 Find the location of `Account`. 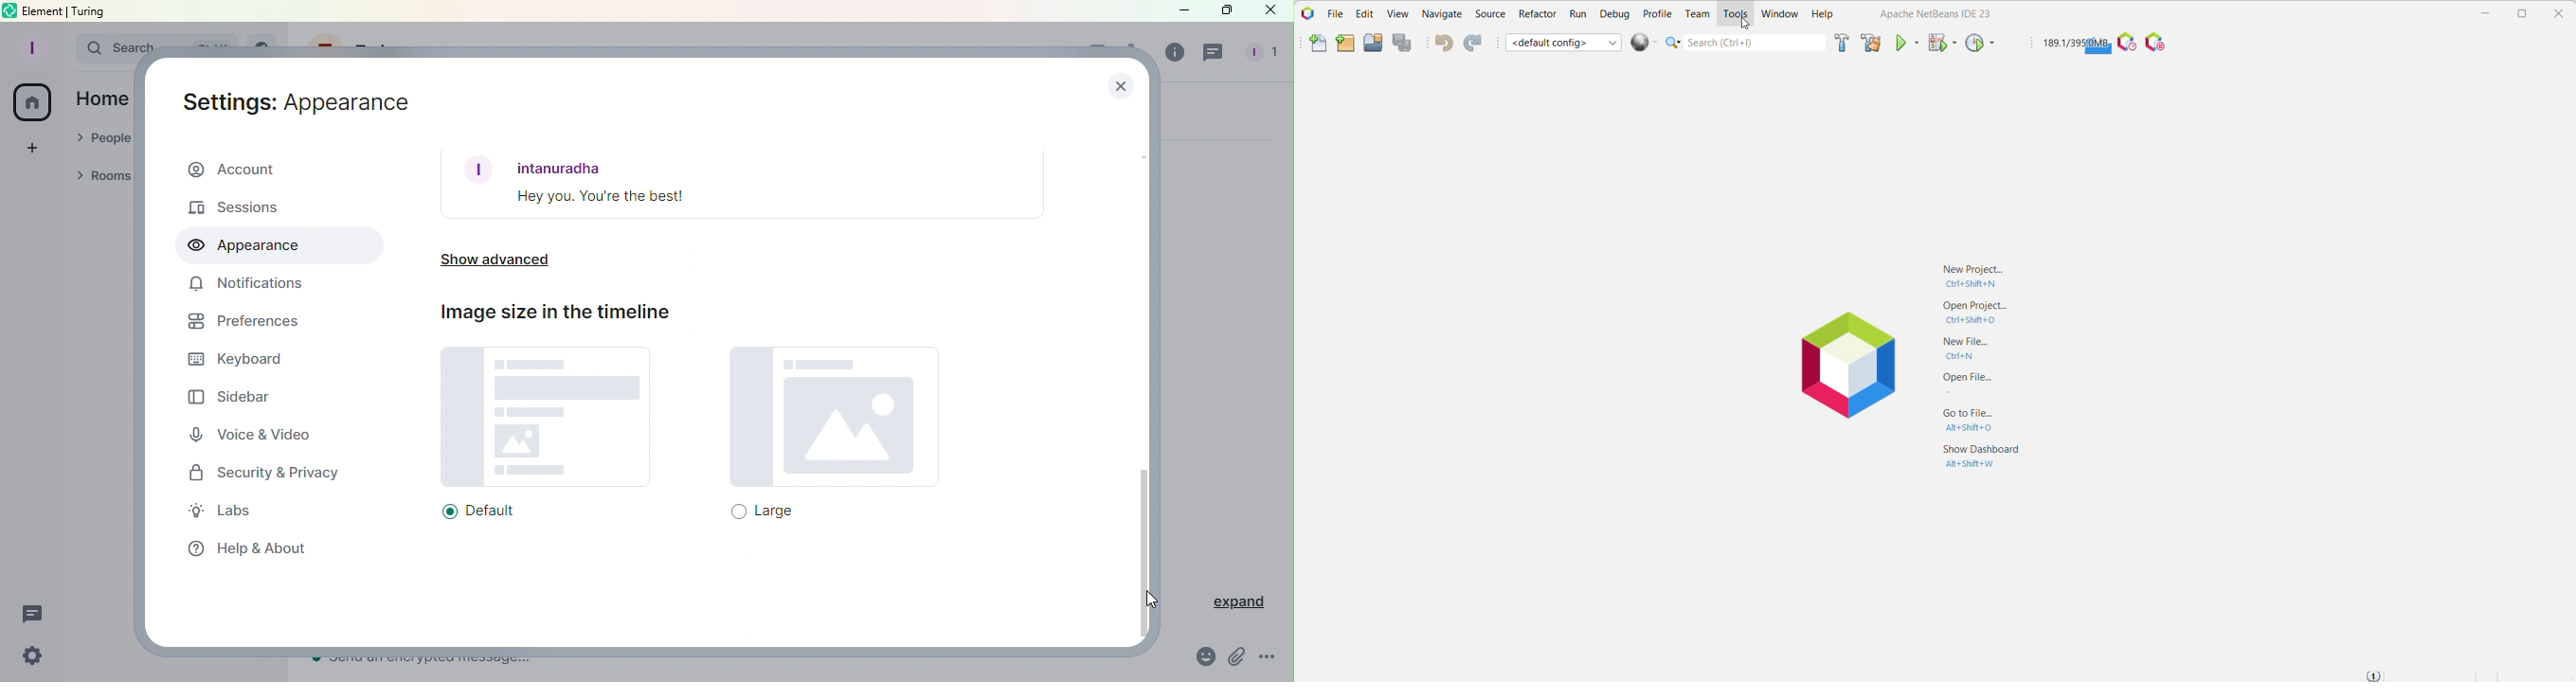

Account is located at coordinates (277, 171).